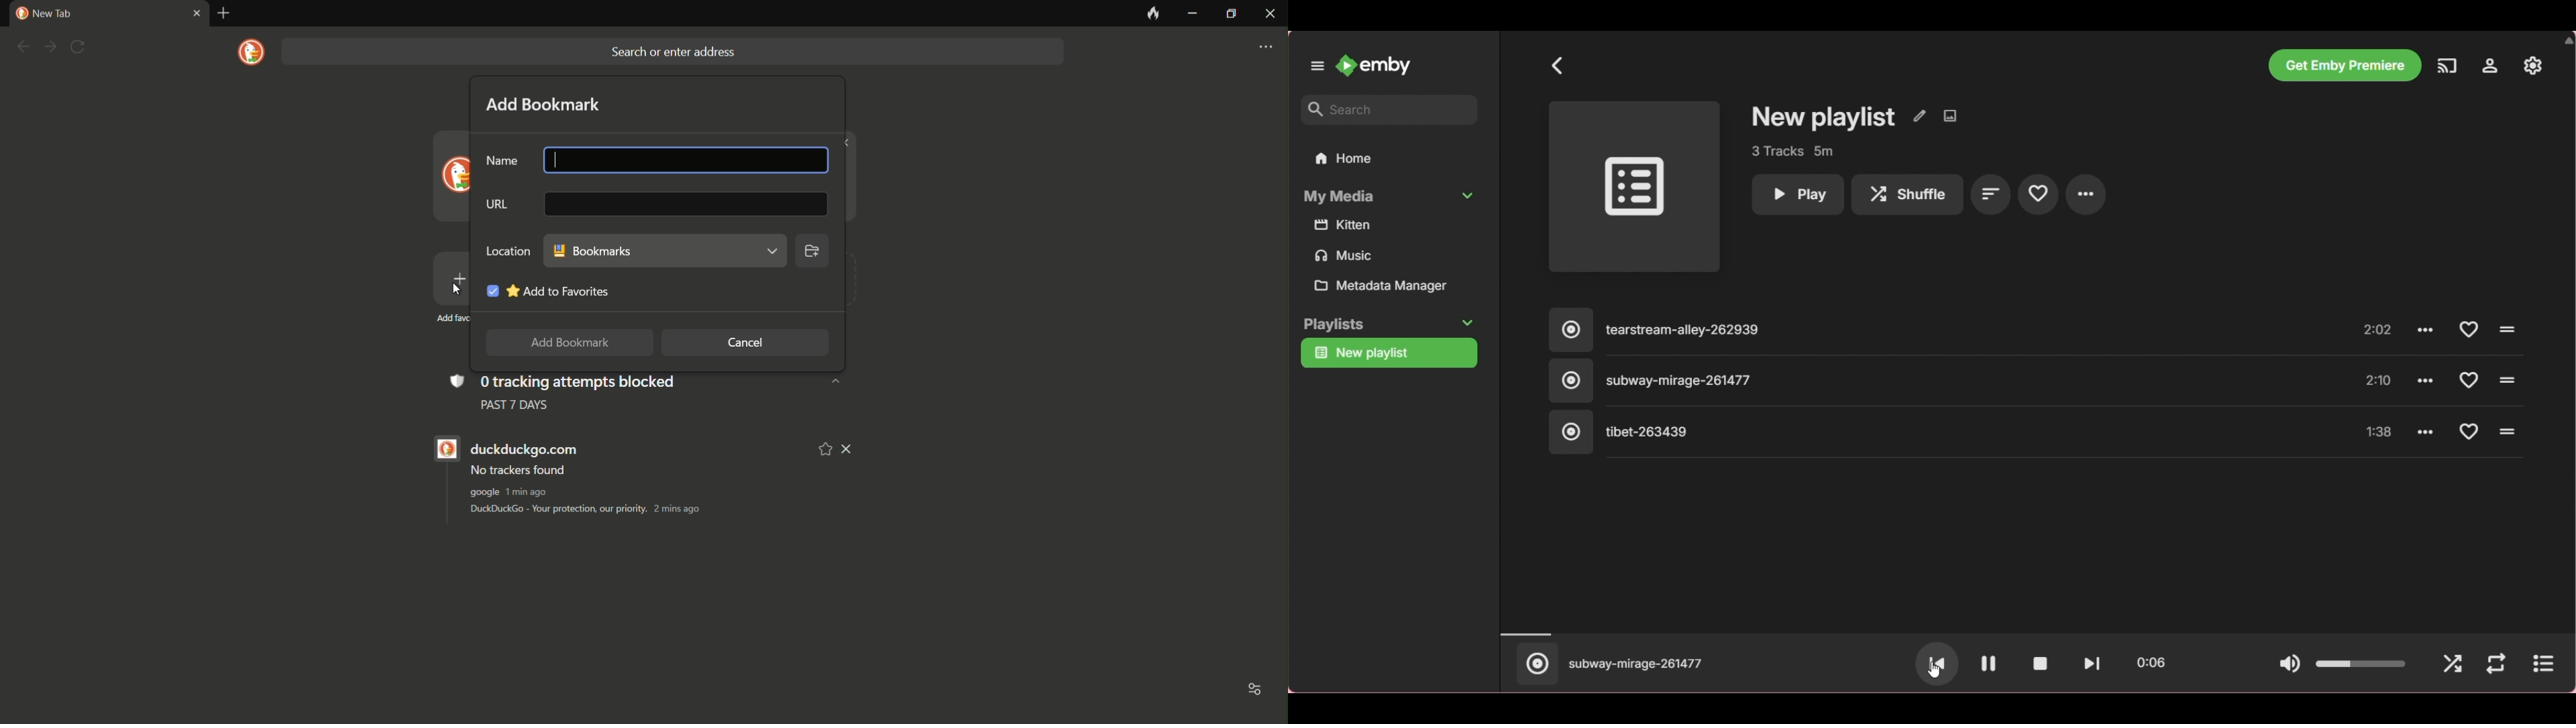  What do you see at coordinates (2361, 664) in the screenshot?
I see `Change volume of song` at bounding box center [2361, 664].